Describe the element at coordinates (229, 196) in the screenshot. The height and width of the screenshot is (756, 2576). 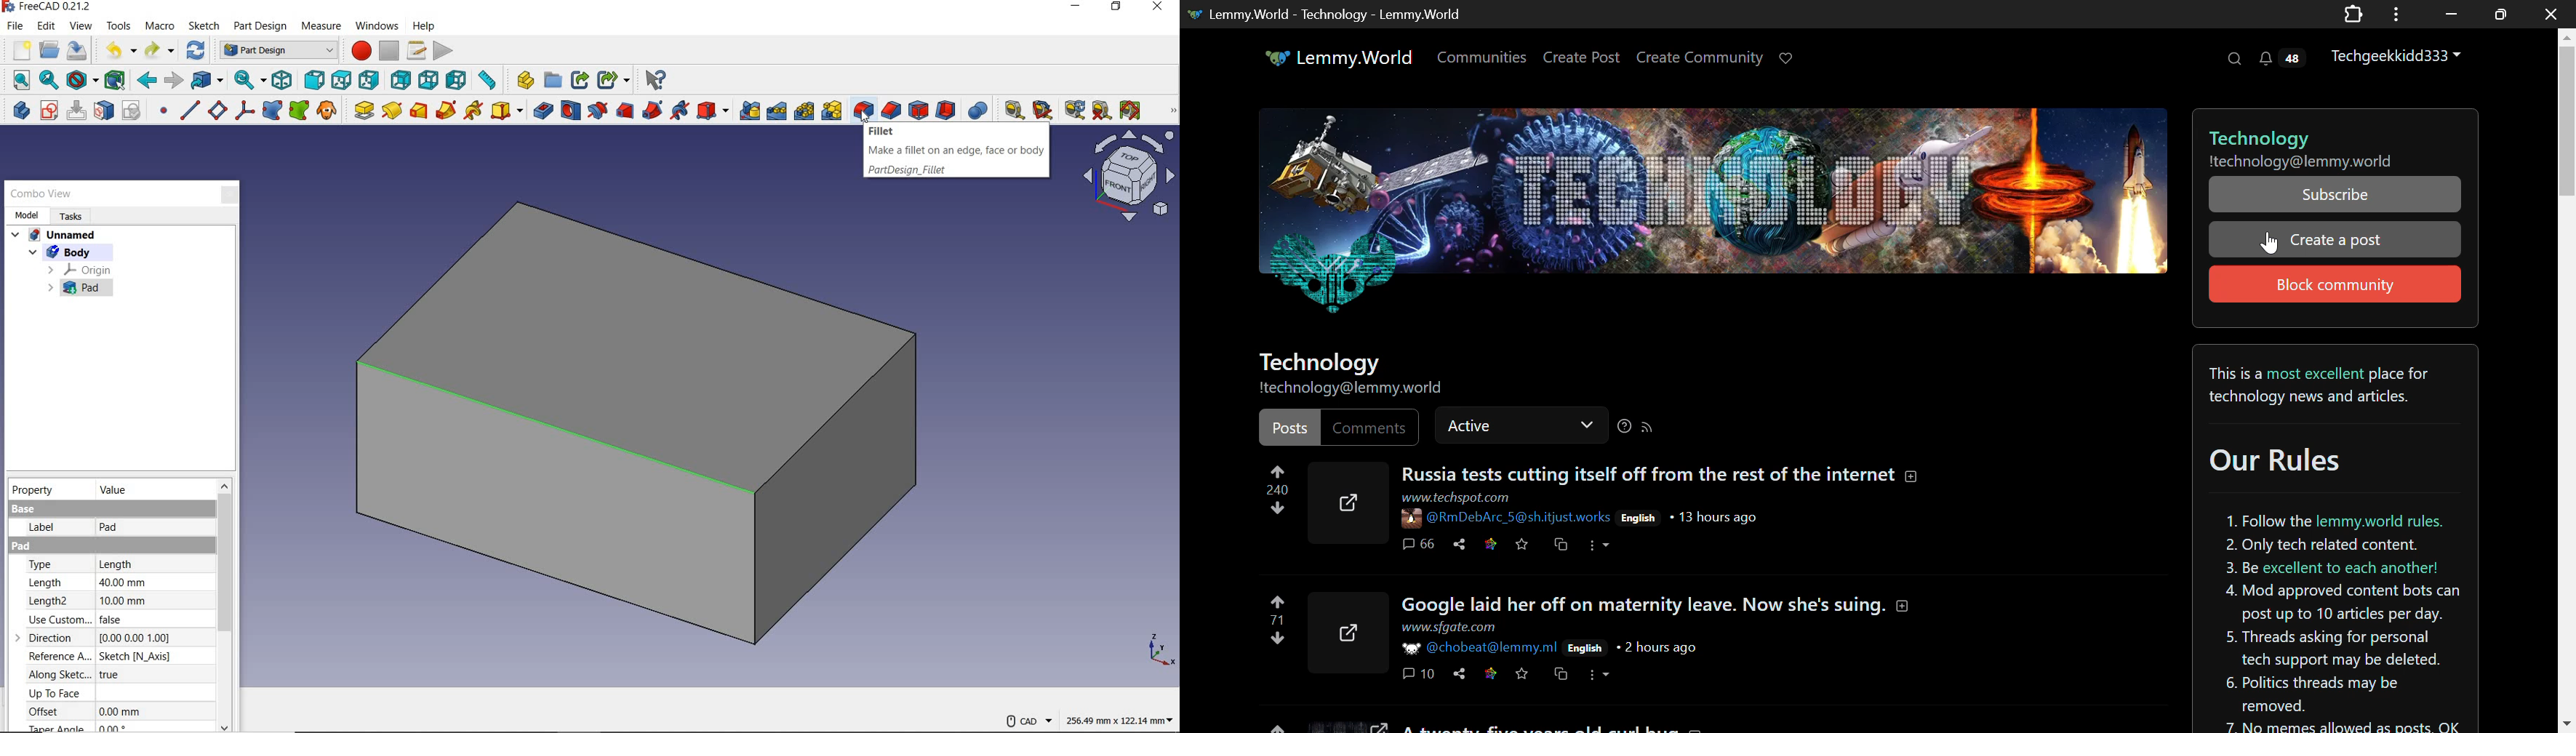
I see `close` at that location.